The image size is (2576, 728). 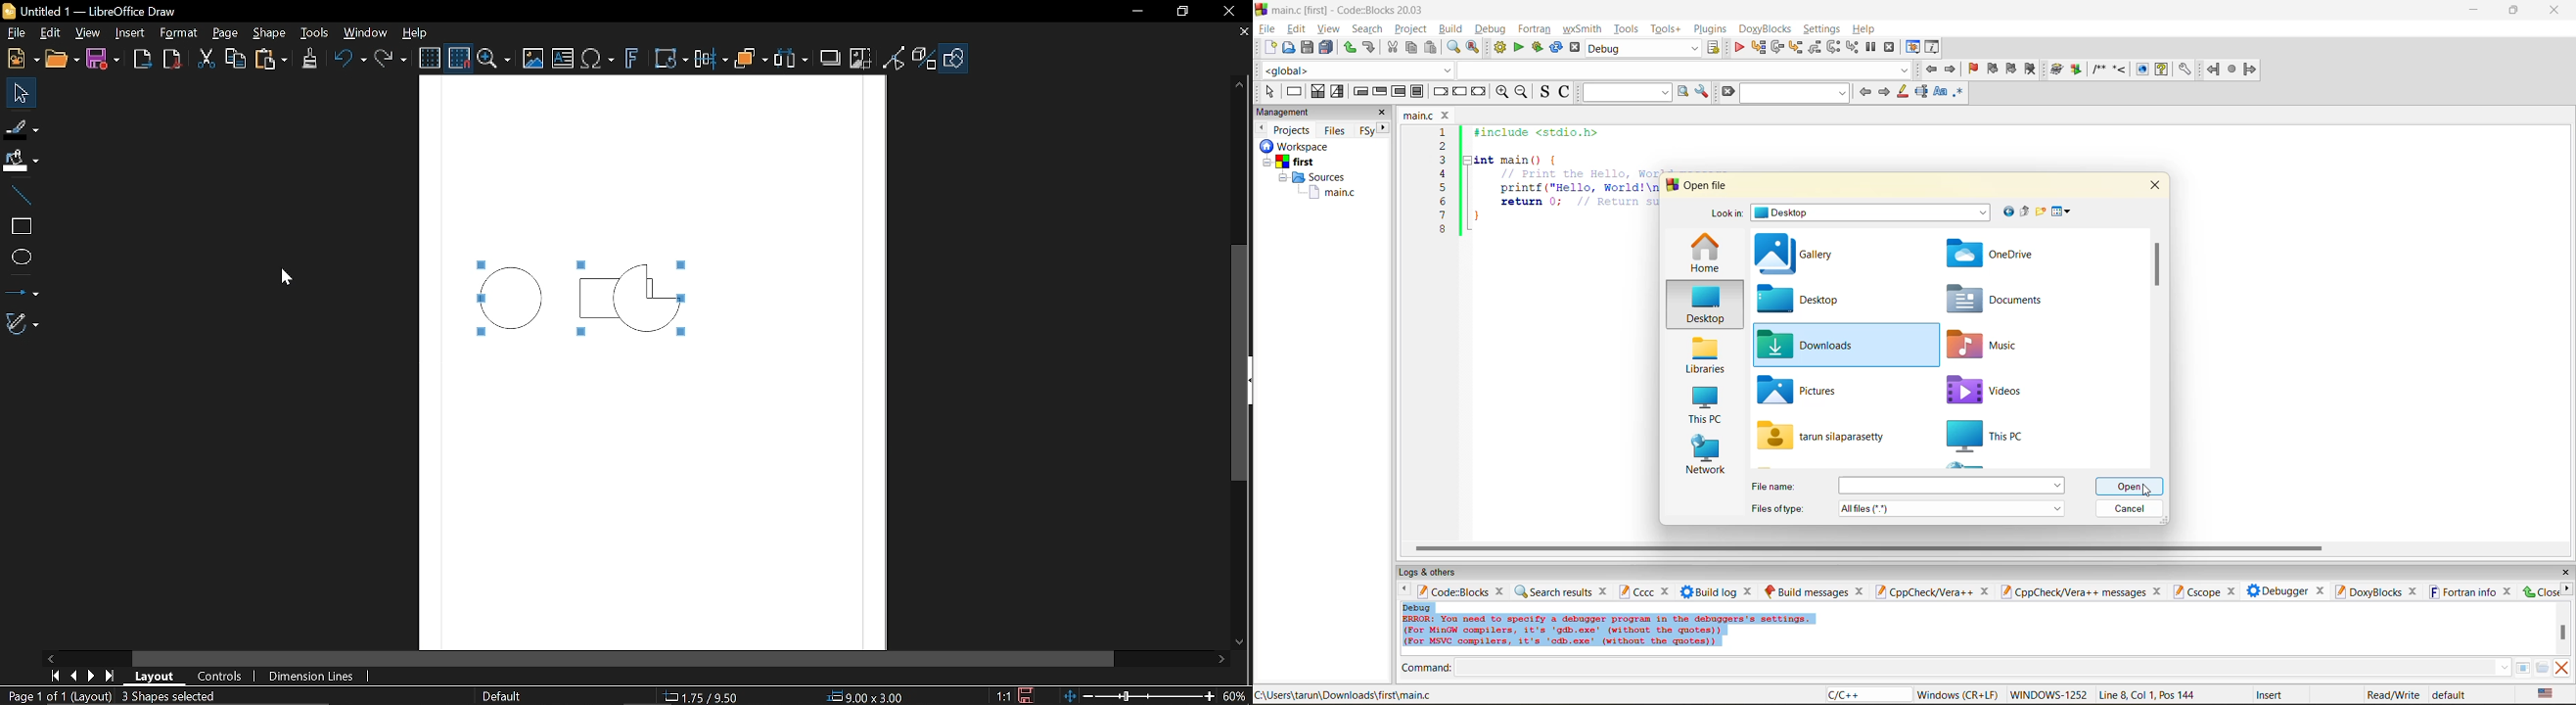 I want to click on last page, so click(x=108, y=676).